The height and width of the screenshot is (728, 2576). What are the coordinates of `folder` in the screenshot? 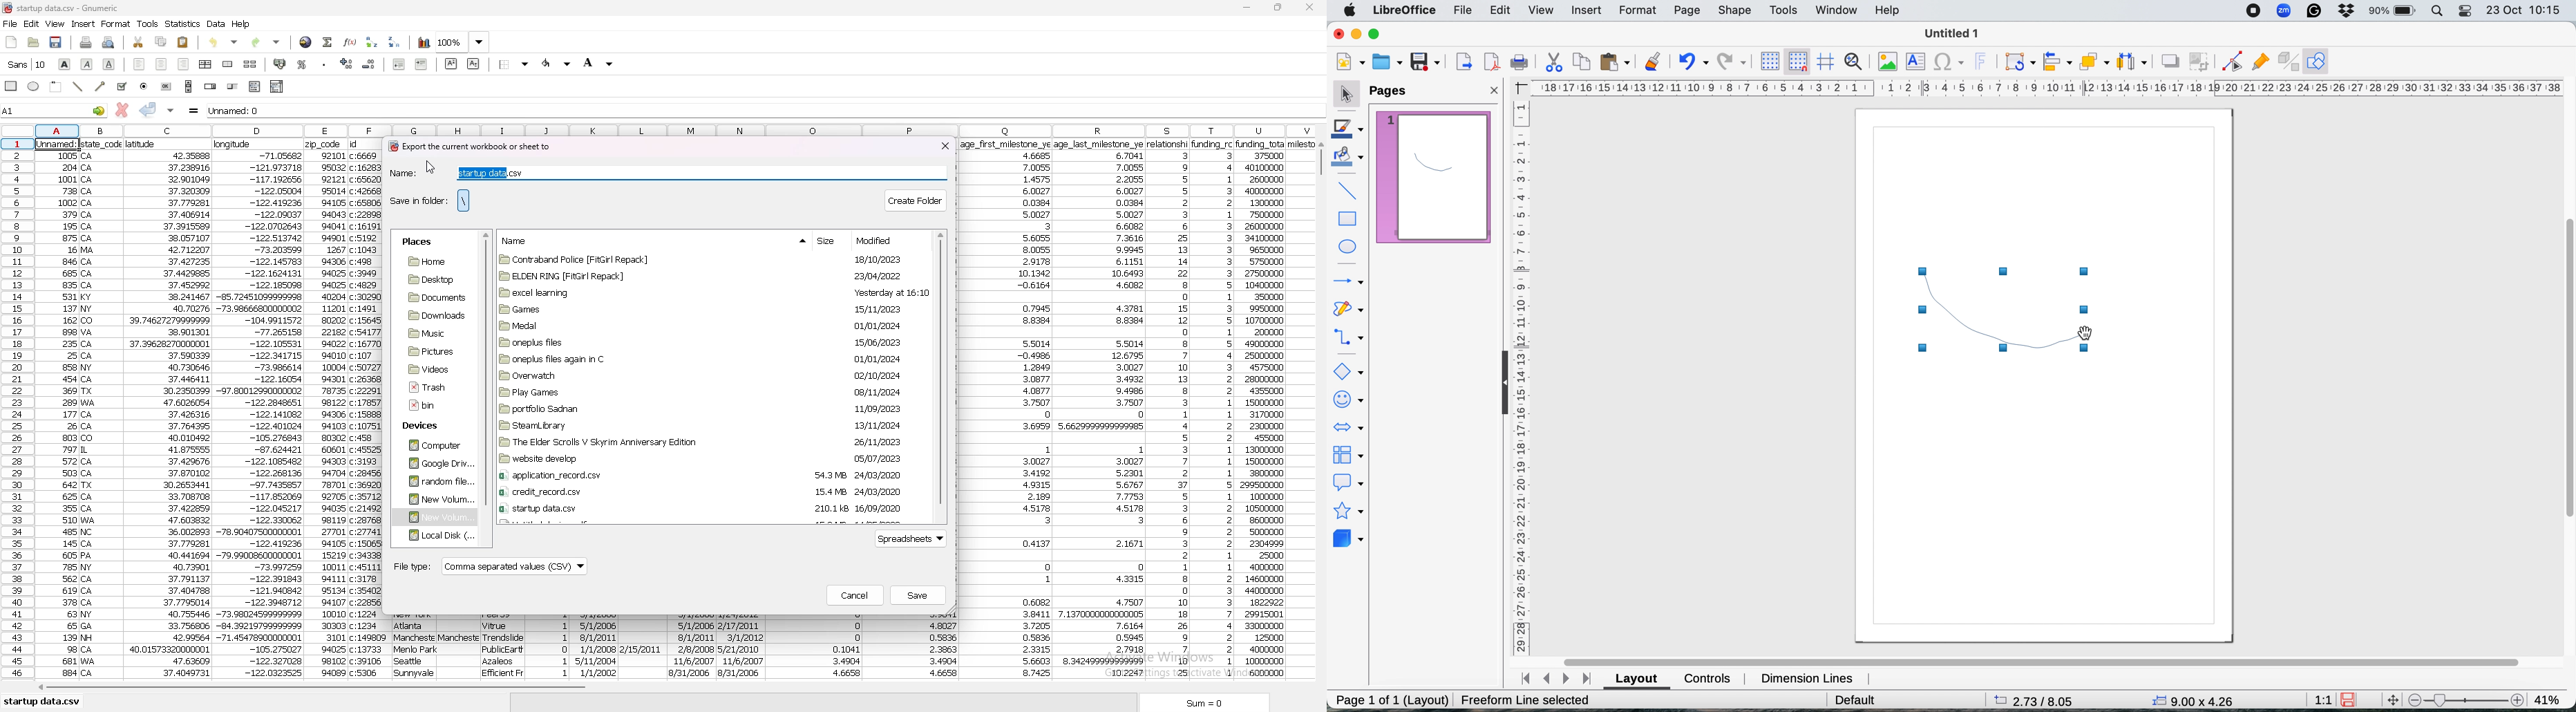 It's located at (433, 446).